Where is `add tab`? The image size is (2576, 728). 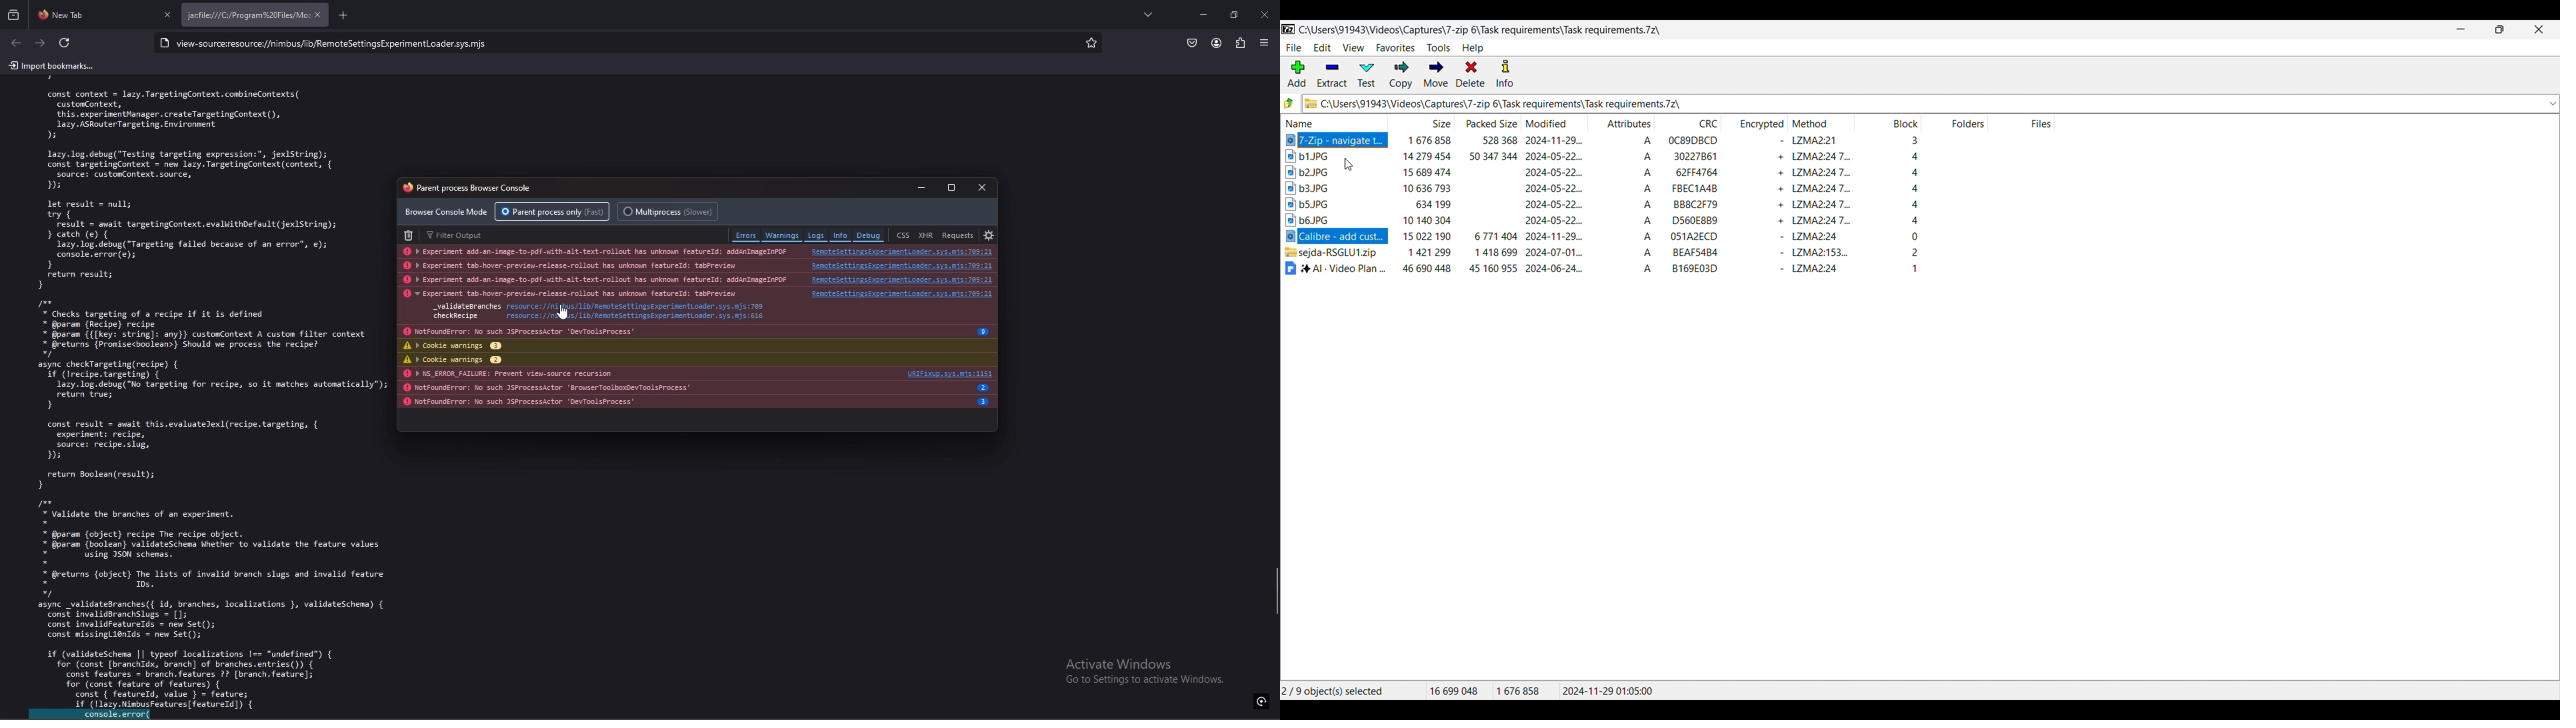 add tab is located at coordinates (344, 16).